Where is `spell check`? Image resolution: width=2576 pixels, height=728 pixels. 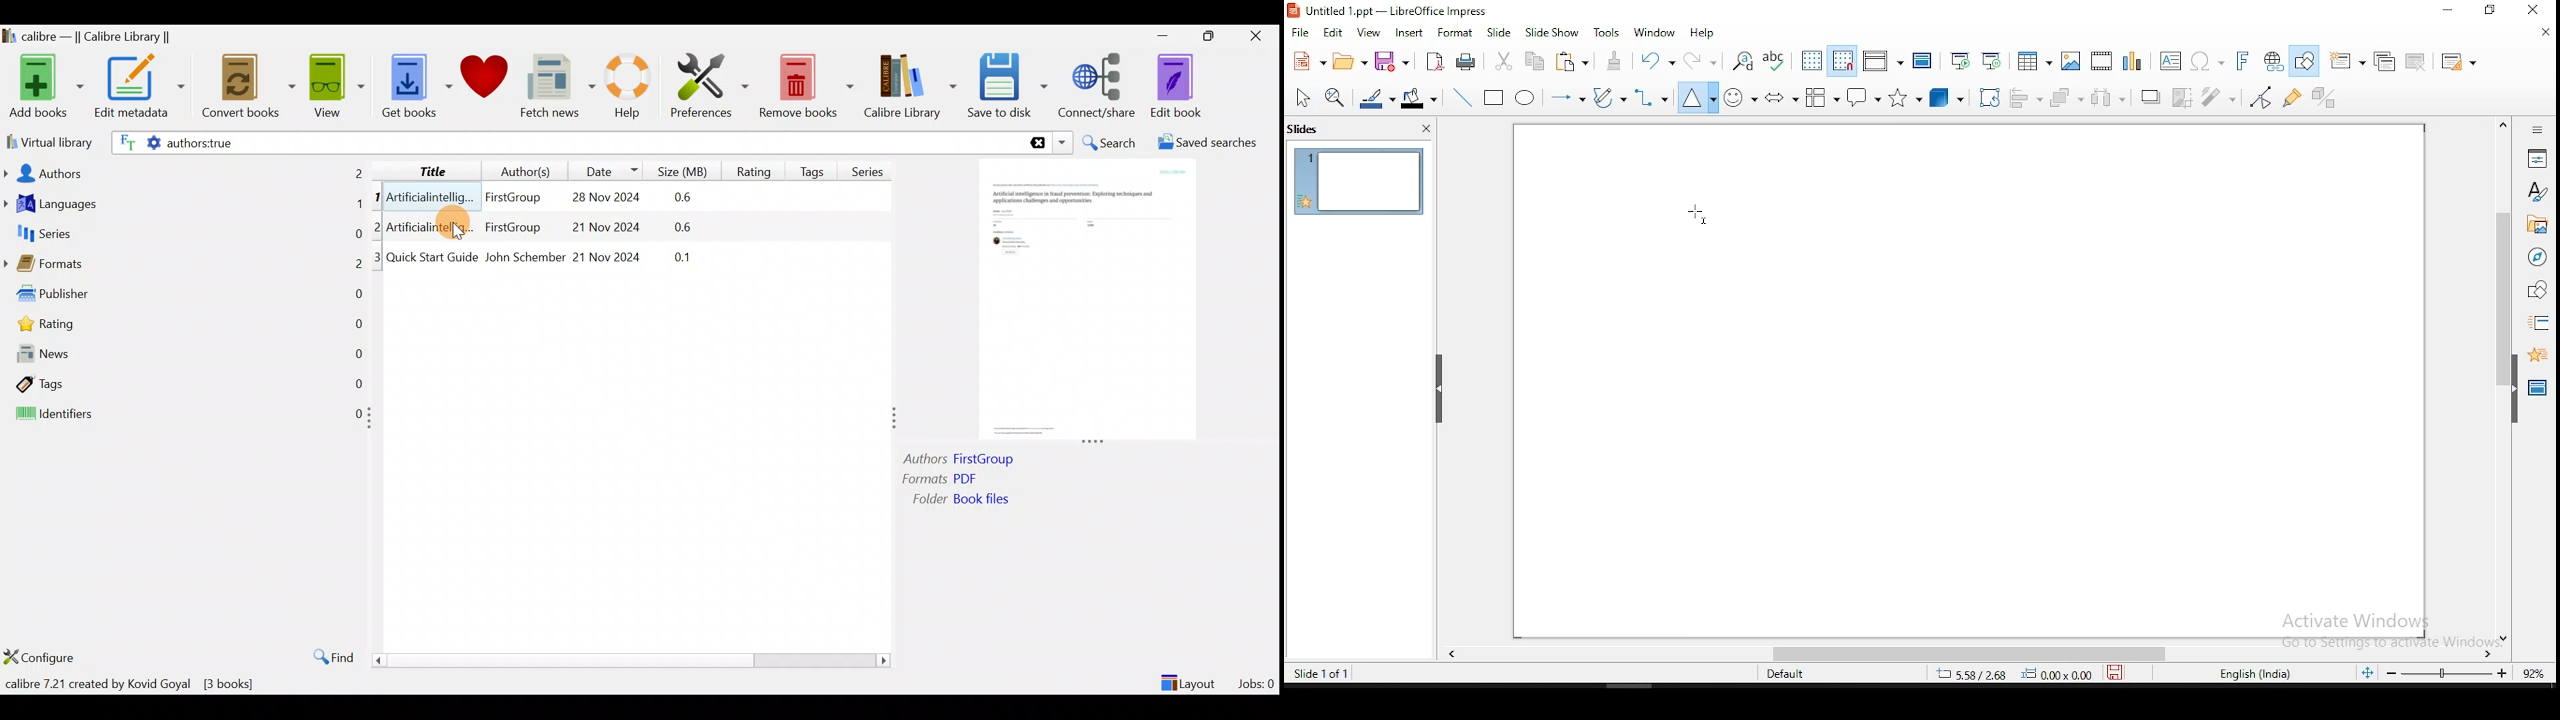 spell check is located at coordinates (1777, 61).